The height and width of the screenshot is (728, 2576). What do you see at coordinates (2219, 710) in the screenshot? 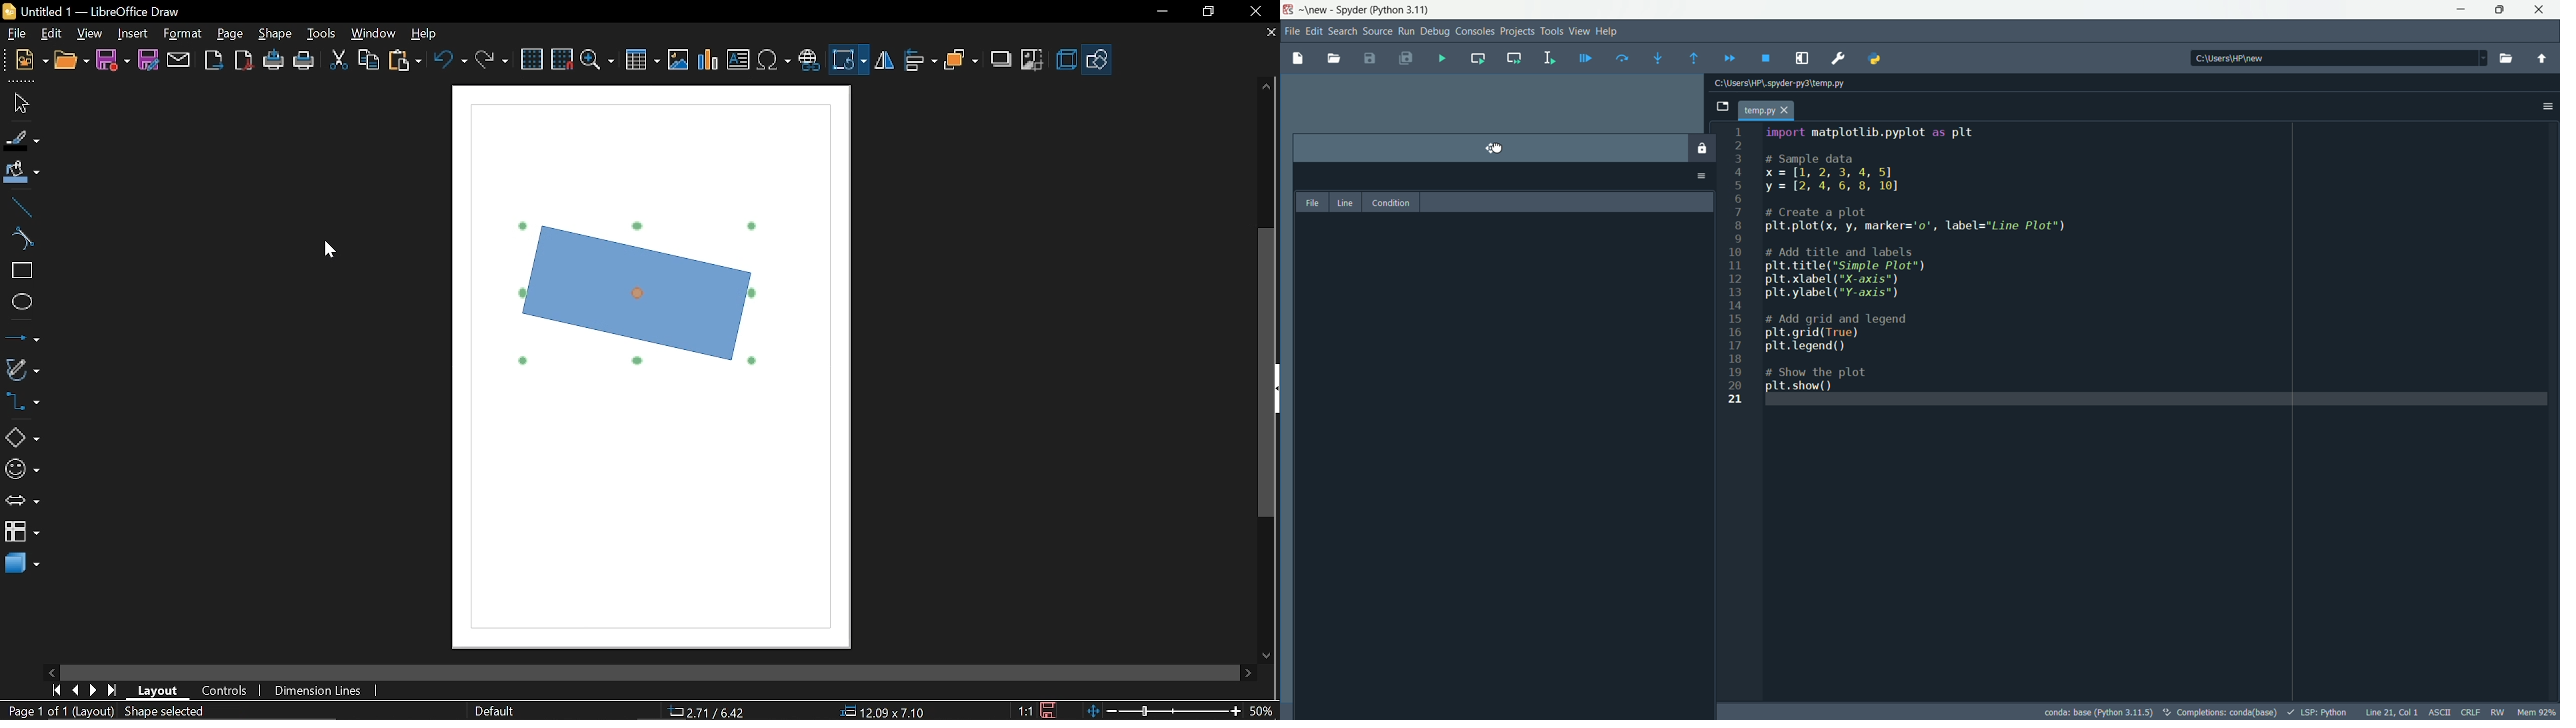
I see `©, completions: conda(base)` at bounding box center [2219, 710].